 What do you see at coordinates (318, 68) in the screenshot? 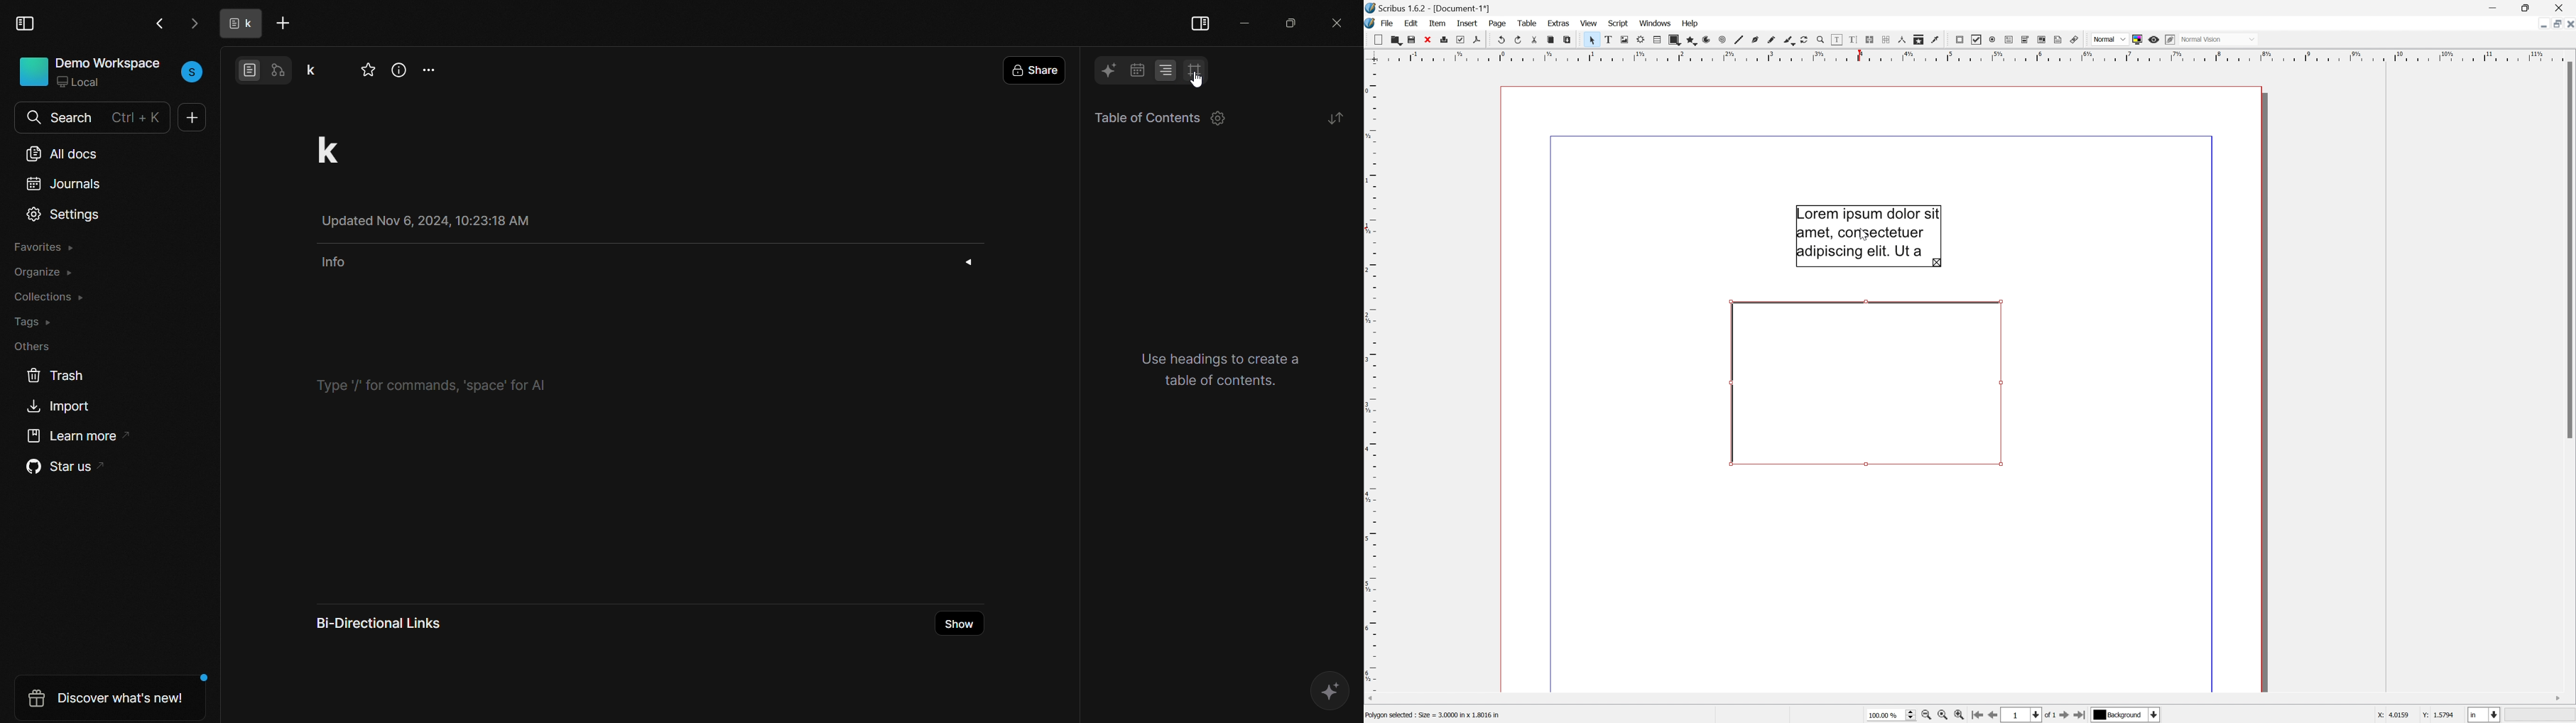
I see `project name` at bounding box center [318, 68].